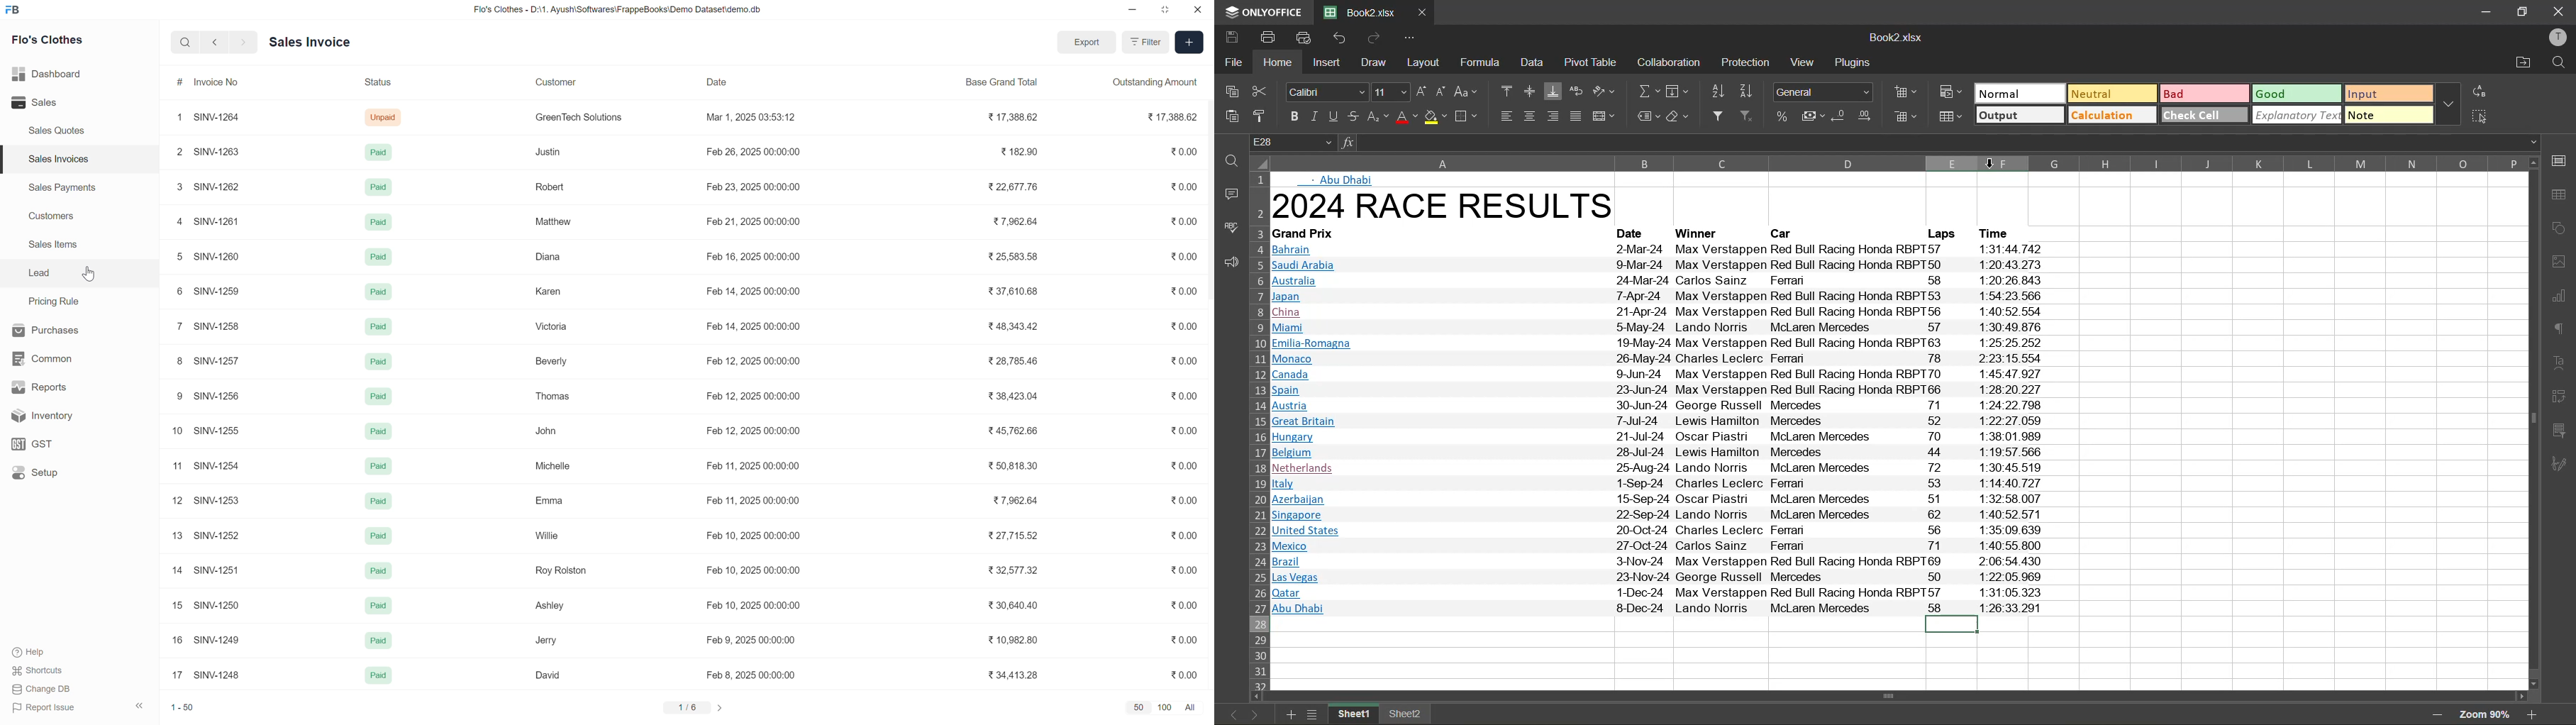 The width and height of the screenshot is (2576, 728). I want to click on named ranges, so click(1648, 116).